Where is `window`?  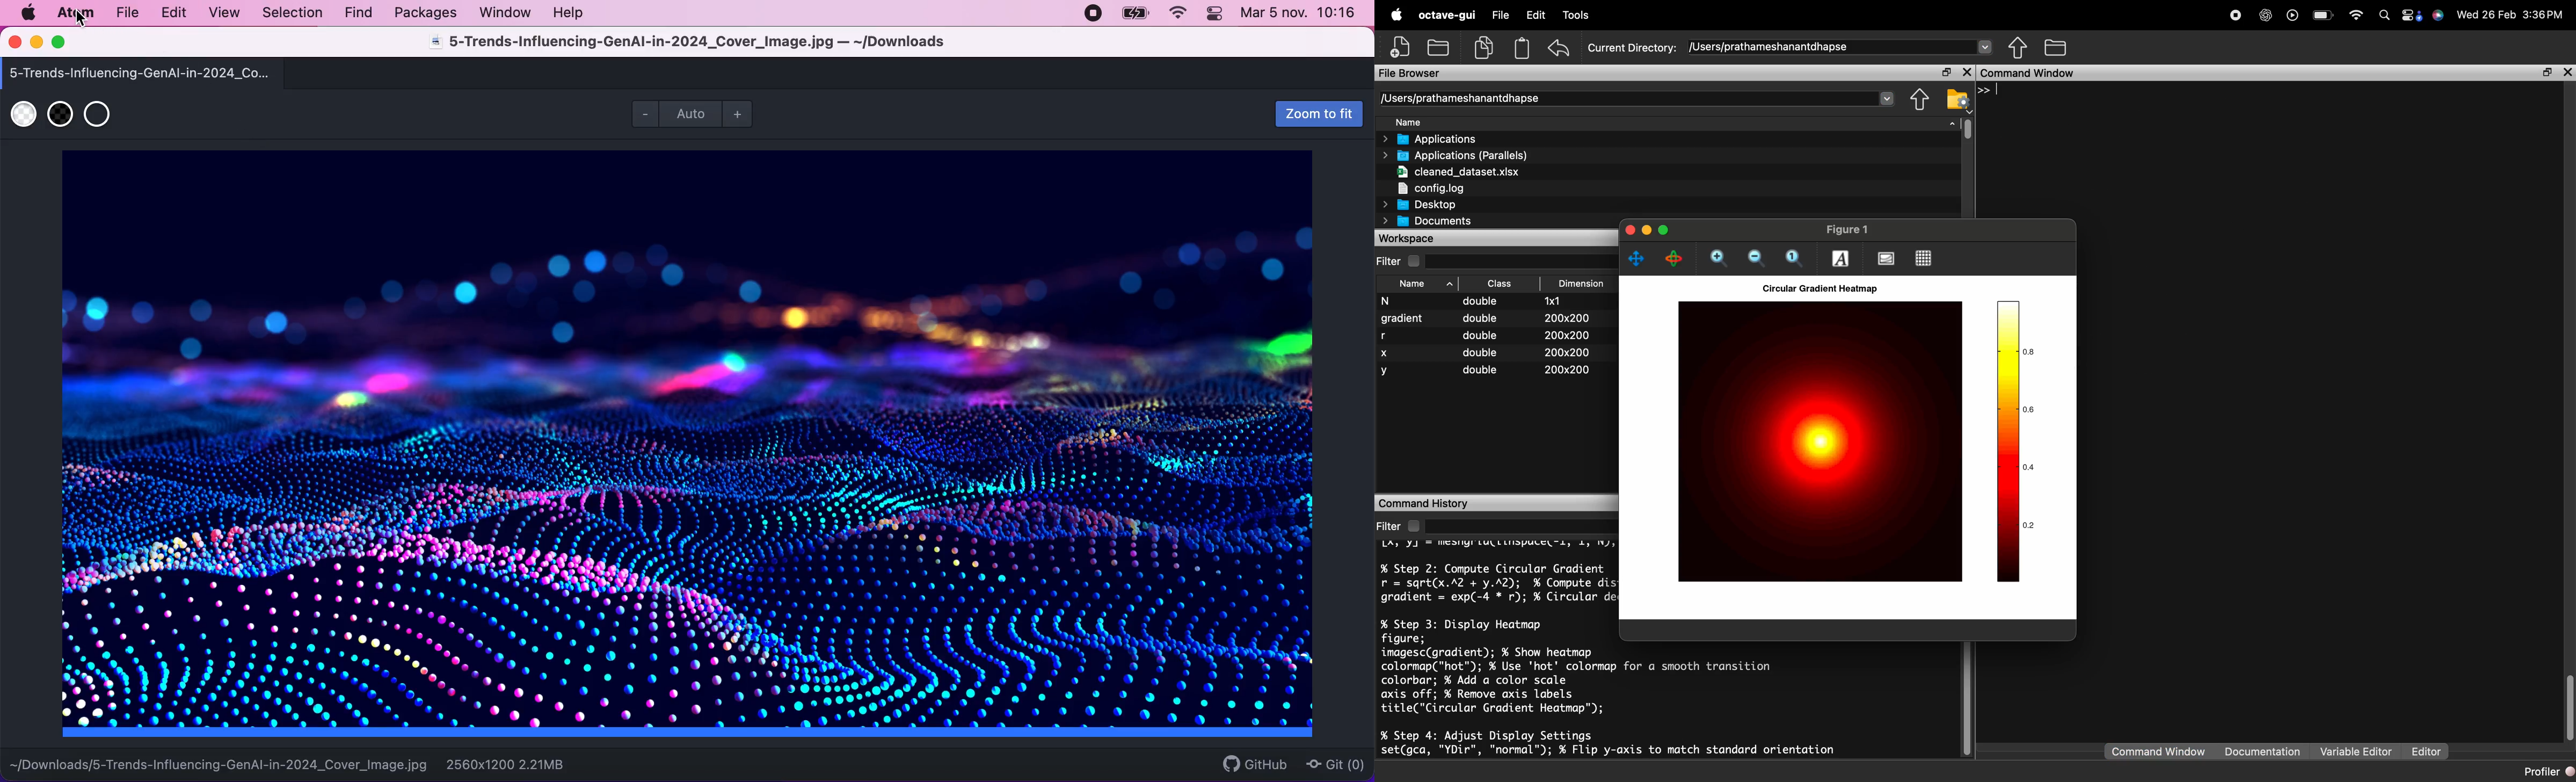 window is located at coordinates (506, 12).